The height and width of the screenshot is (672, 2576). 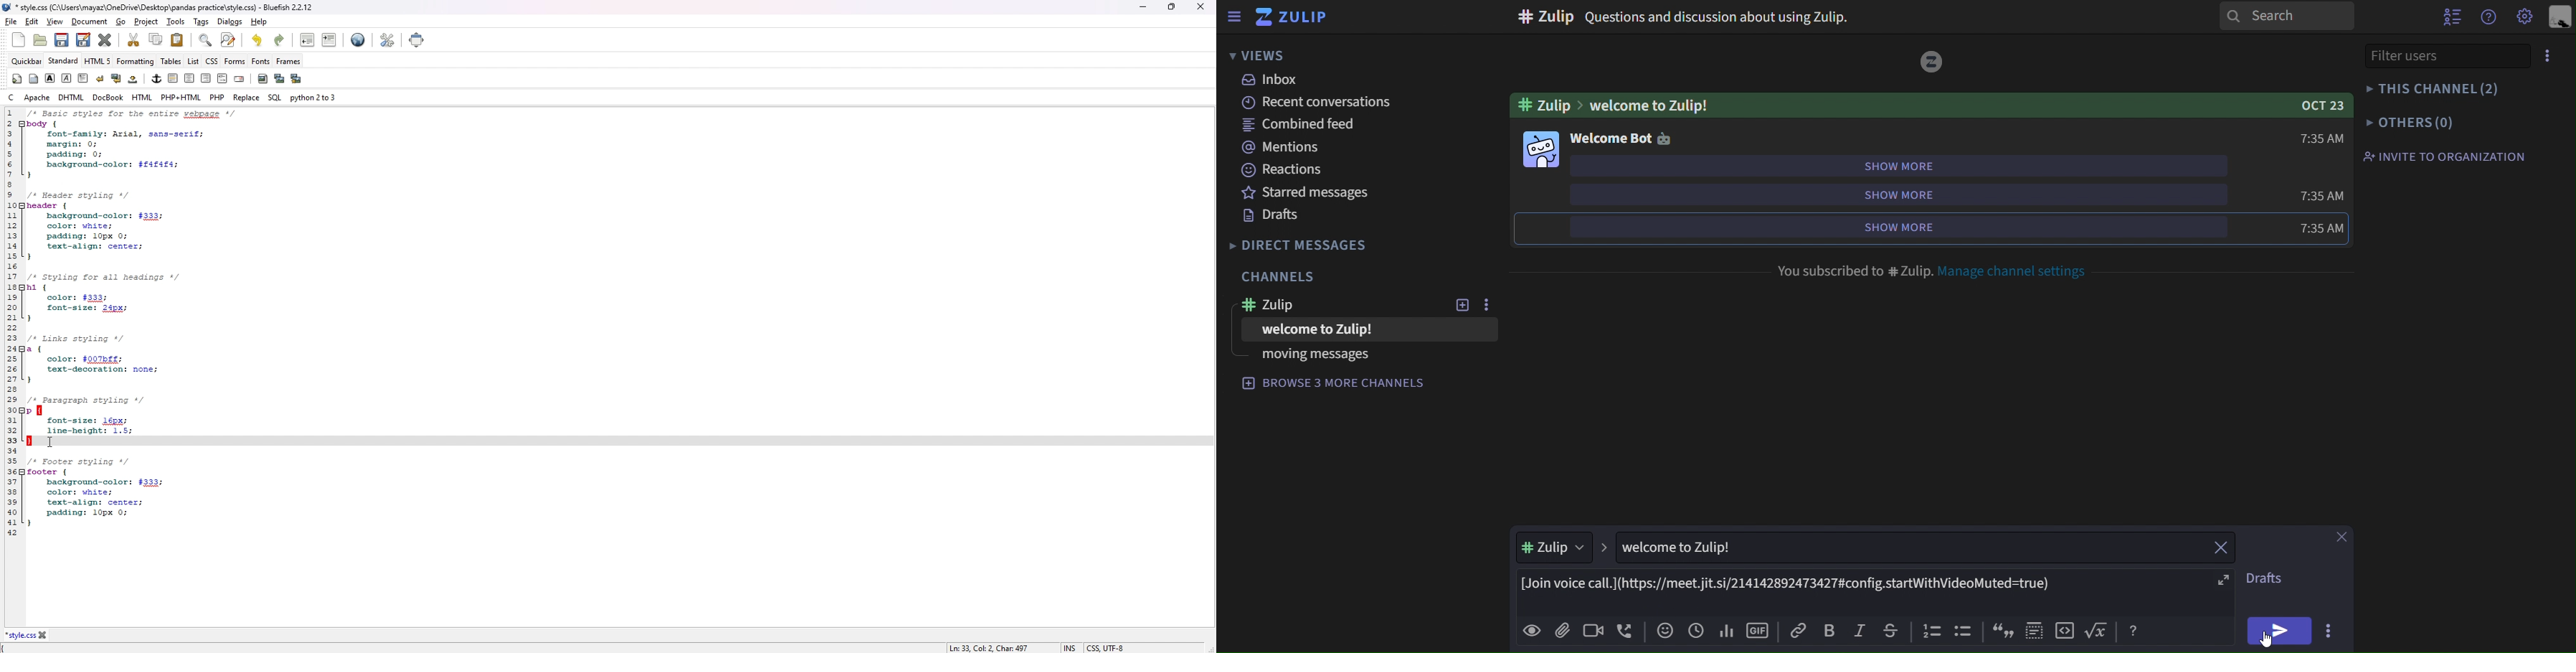 I want to click on drafts, so click(x=1271, y=215).